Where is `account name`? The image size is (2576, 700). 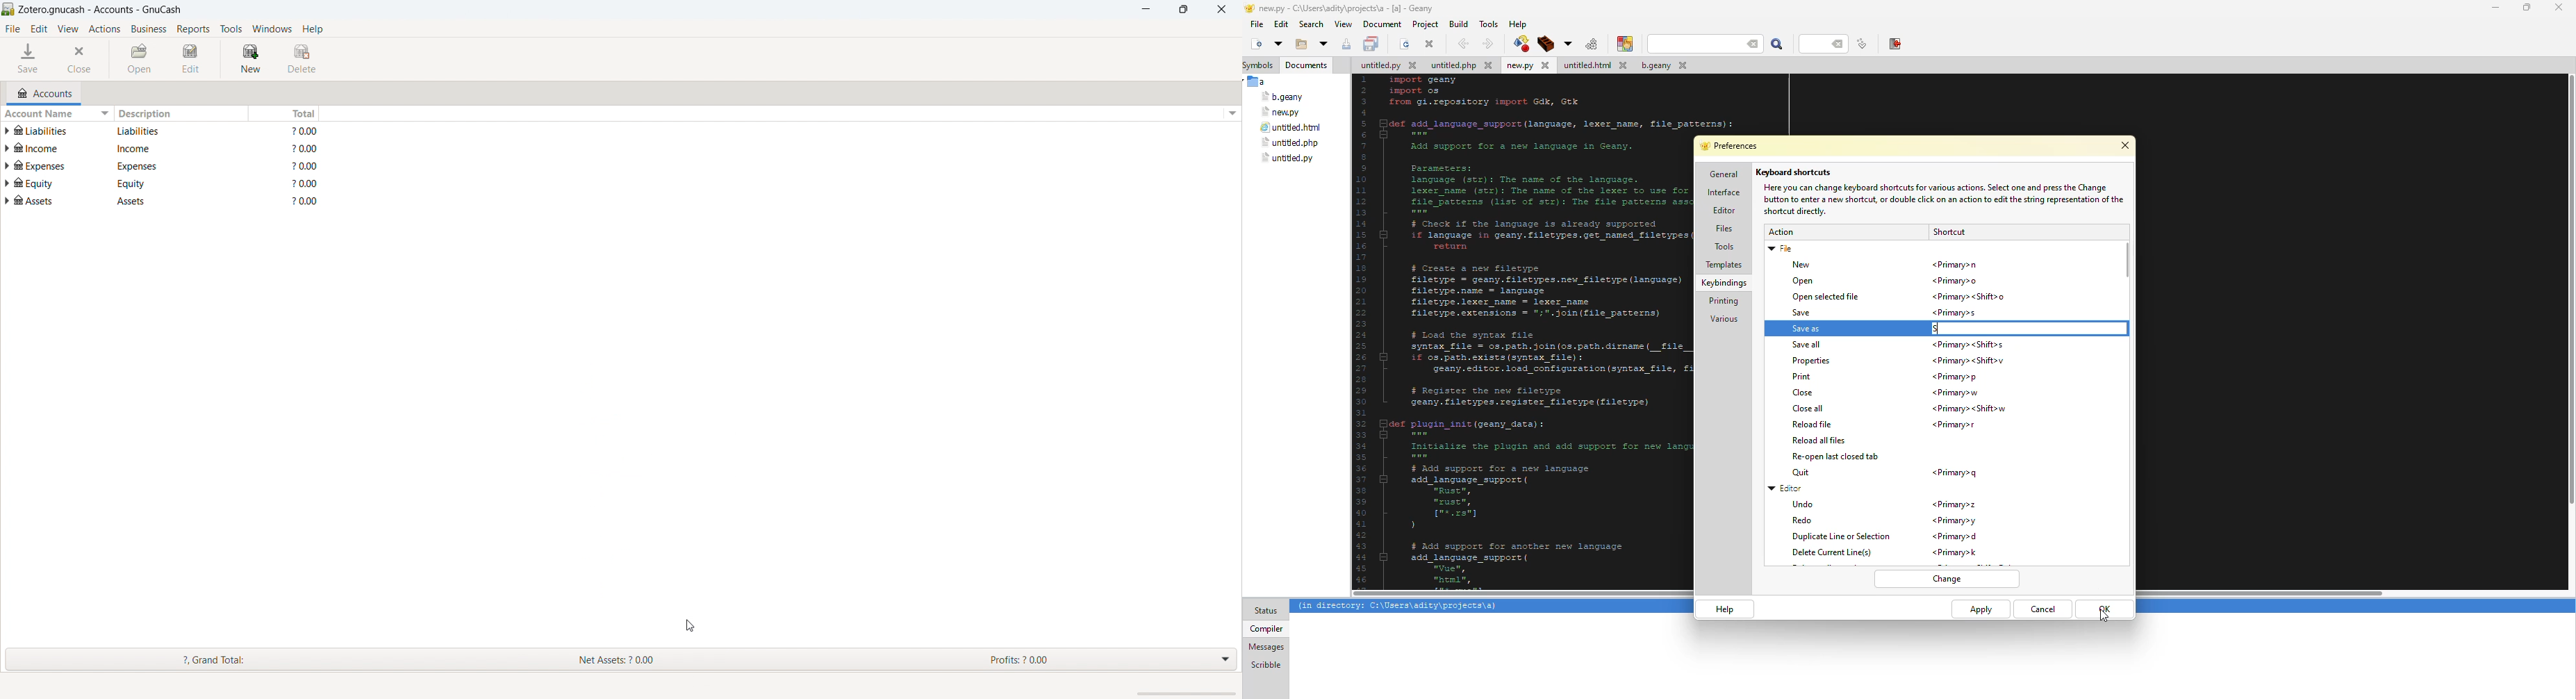
account name is located at coordinates (47, 148).